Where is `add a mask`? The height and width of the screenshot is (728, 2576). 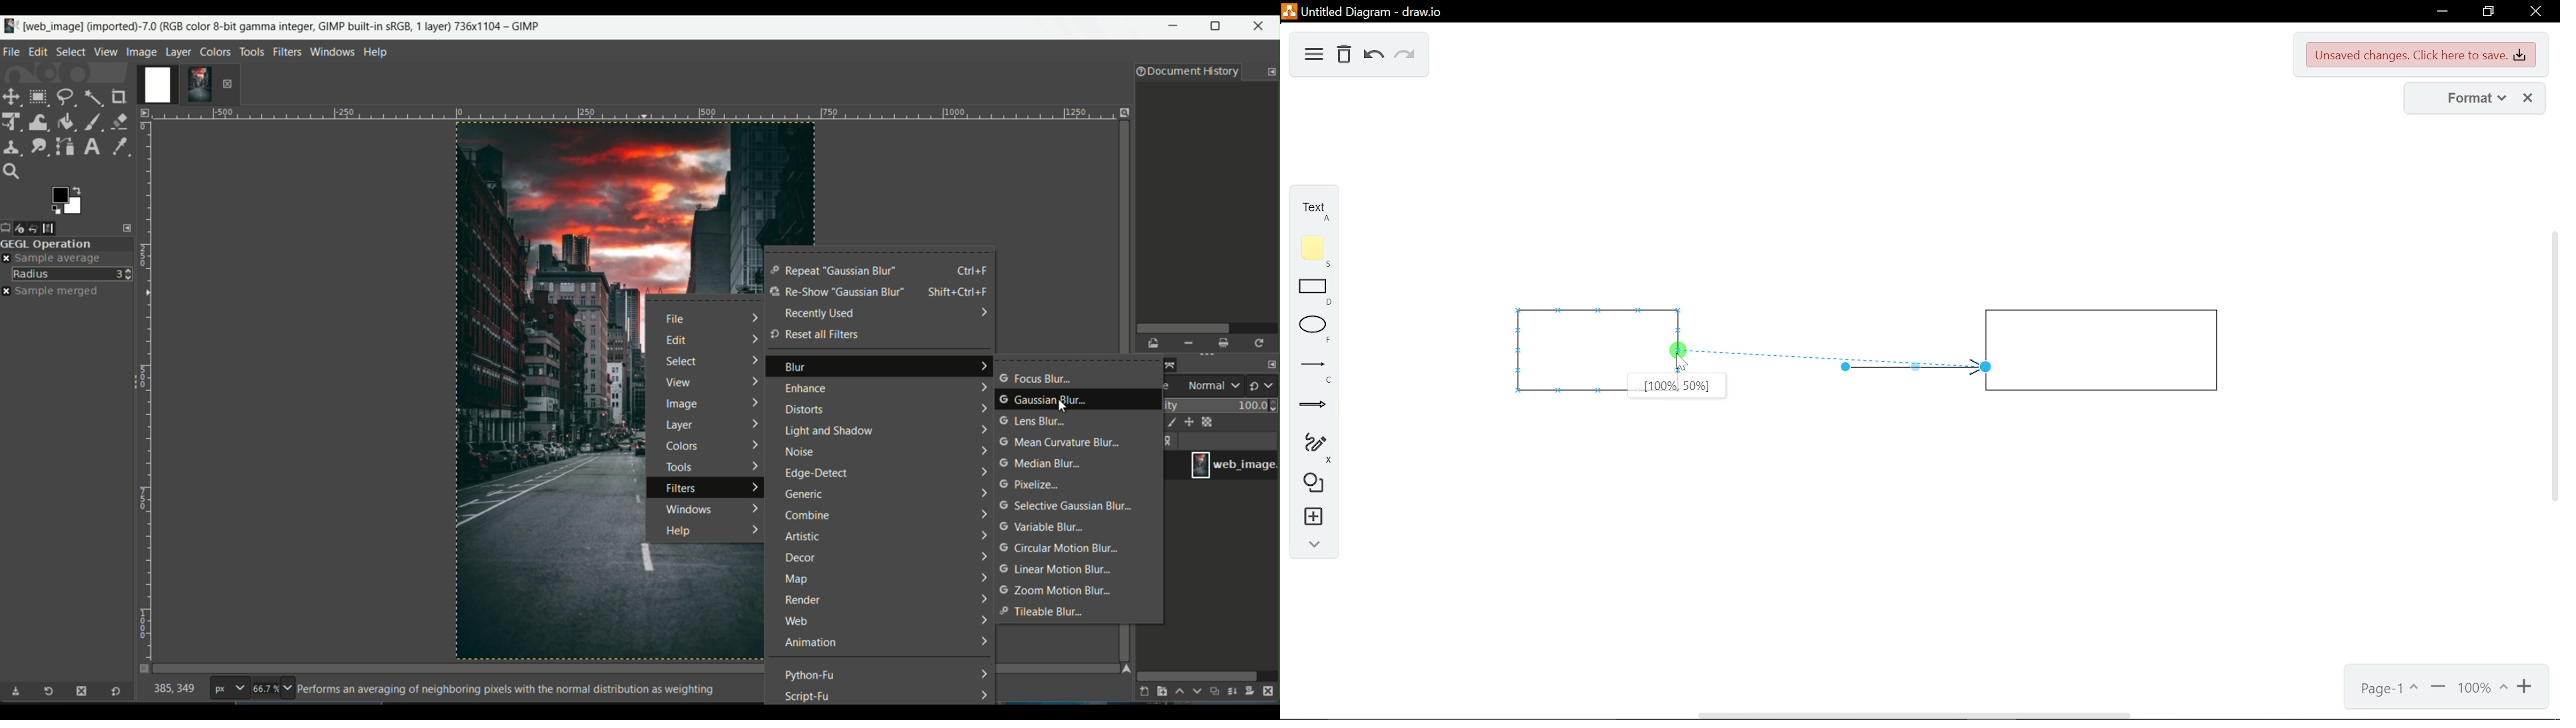 add a mask is located at coordinates (1253, 691).